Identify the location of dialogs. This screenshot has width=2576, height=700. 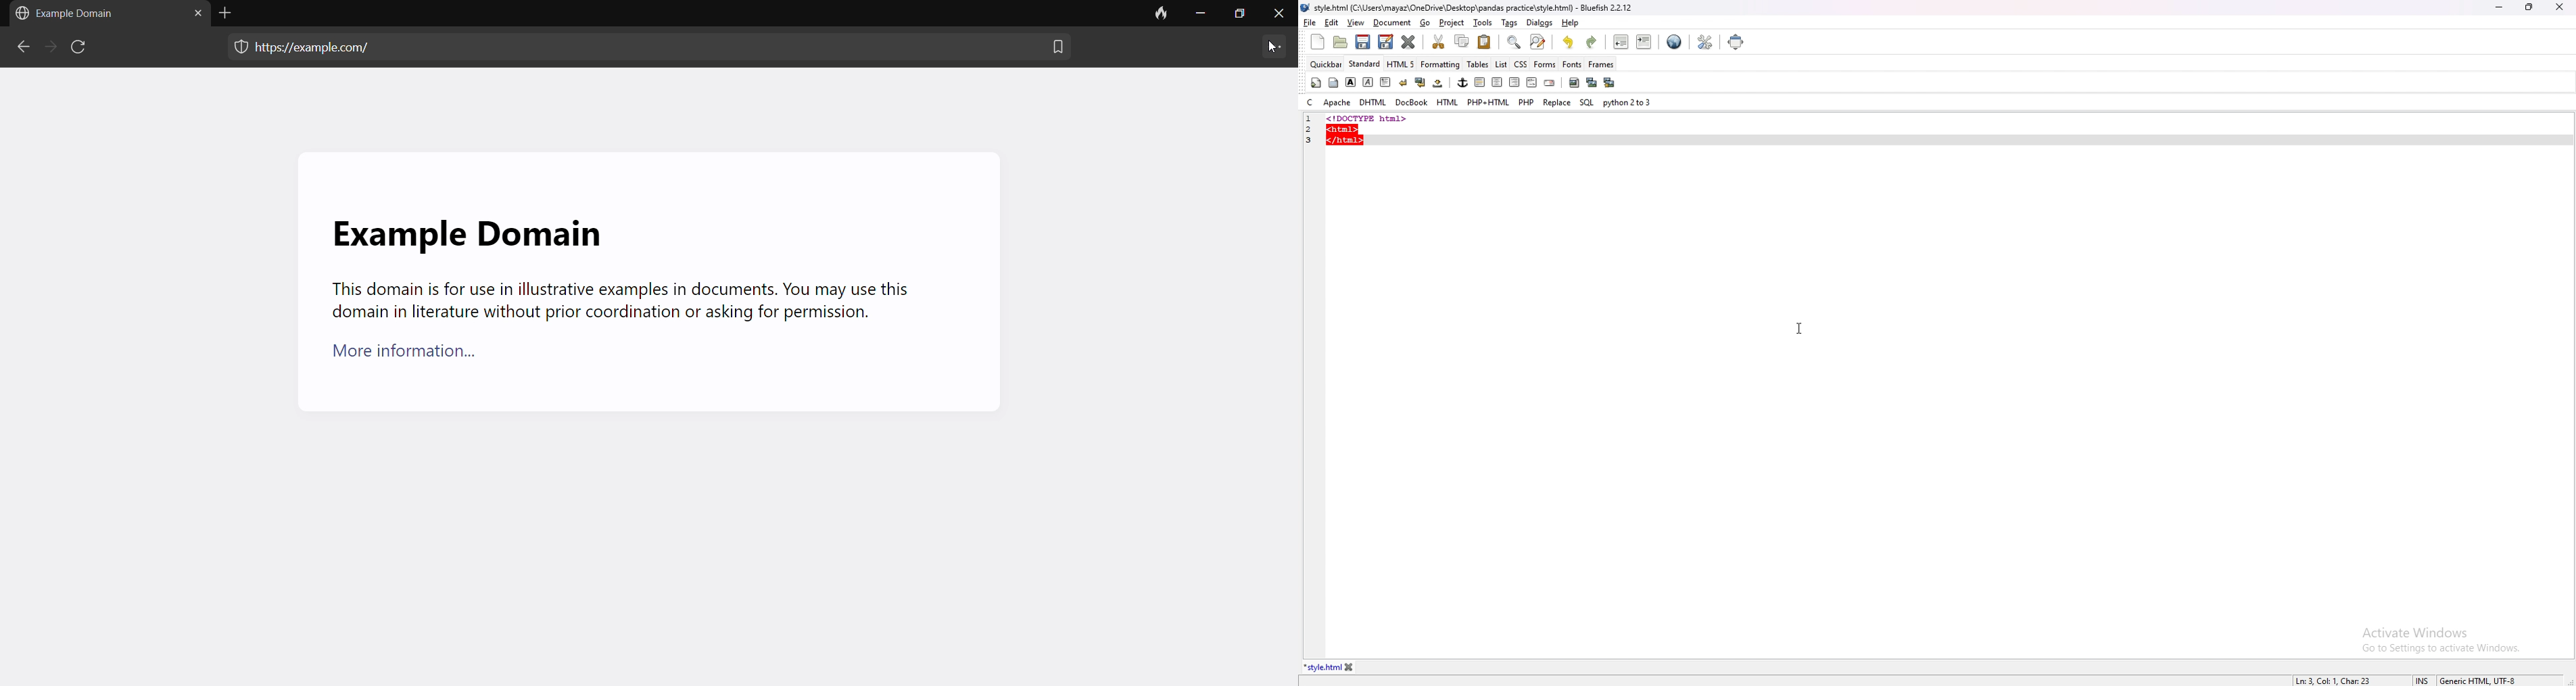
(1540, 23).